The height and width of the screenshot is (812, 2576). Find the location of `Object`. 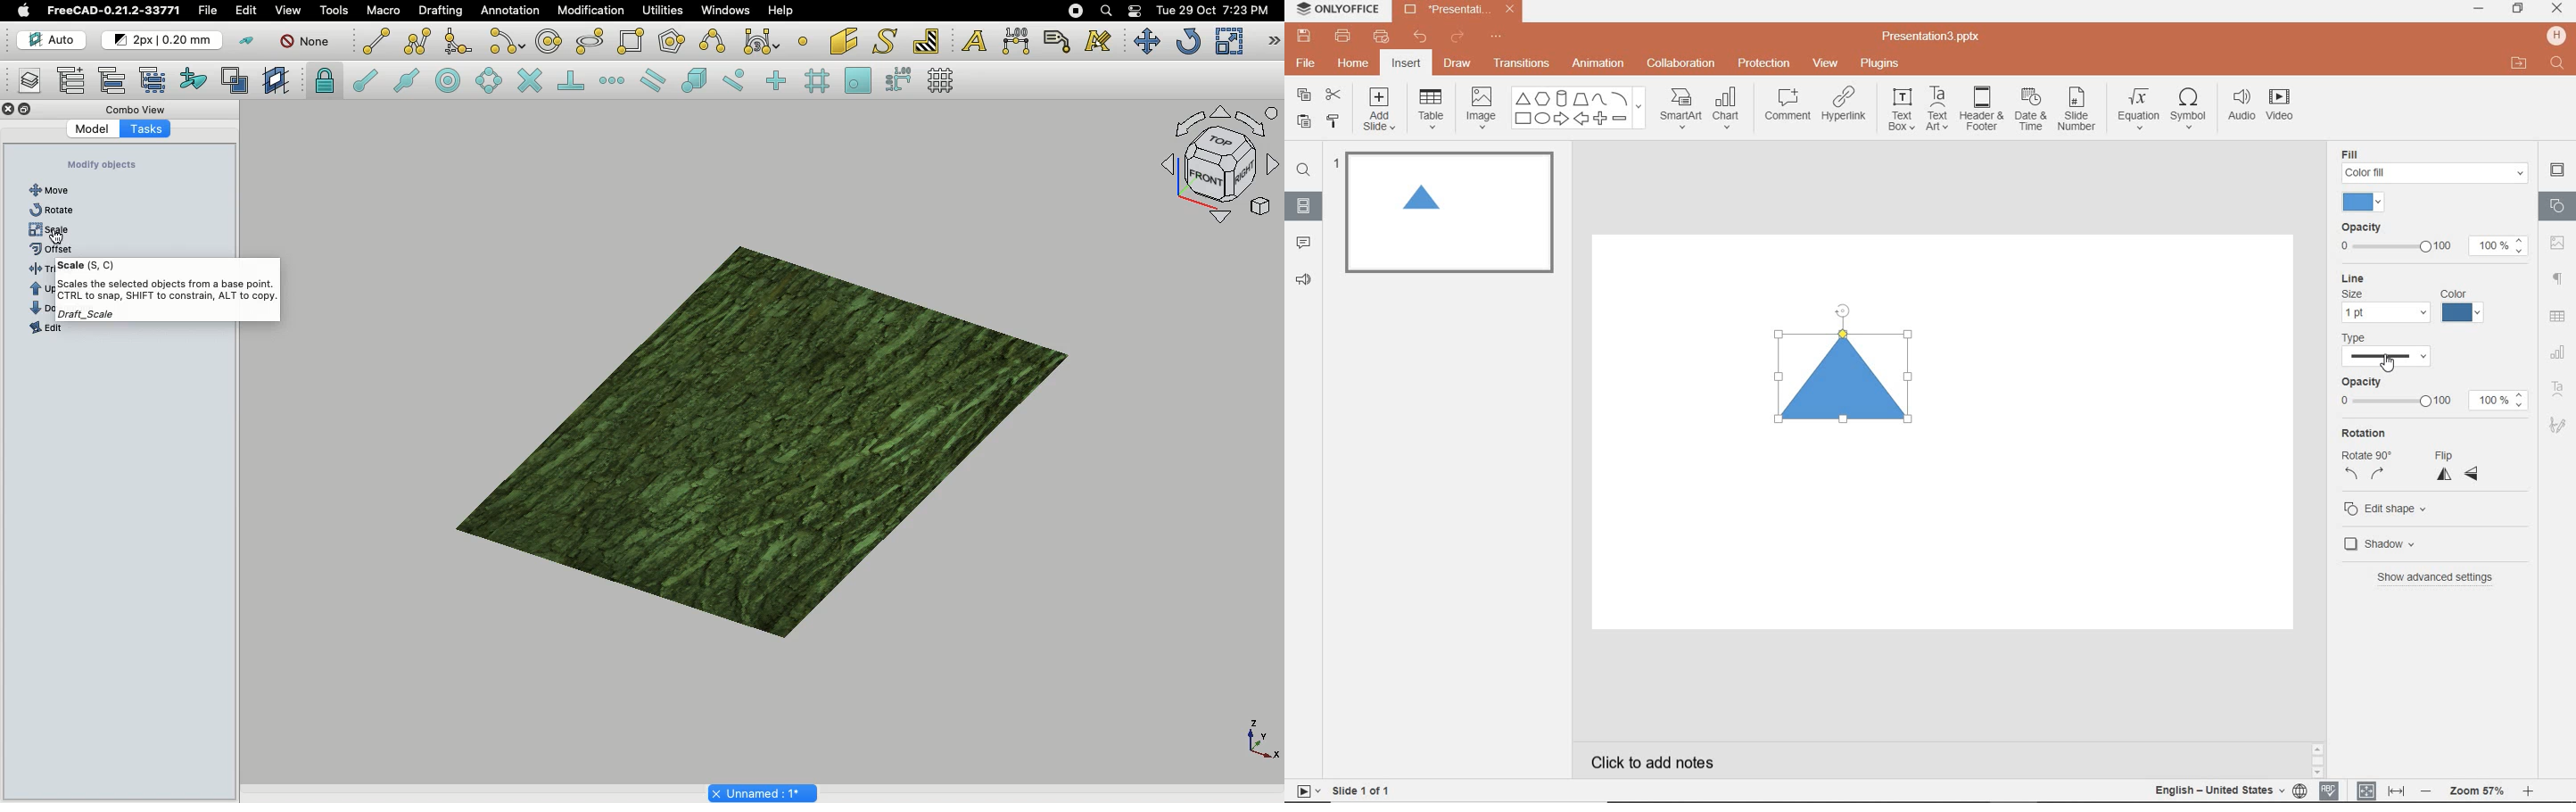

Object is located at coordinates (761, 425).